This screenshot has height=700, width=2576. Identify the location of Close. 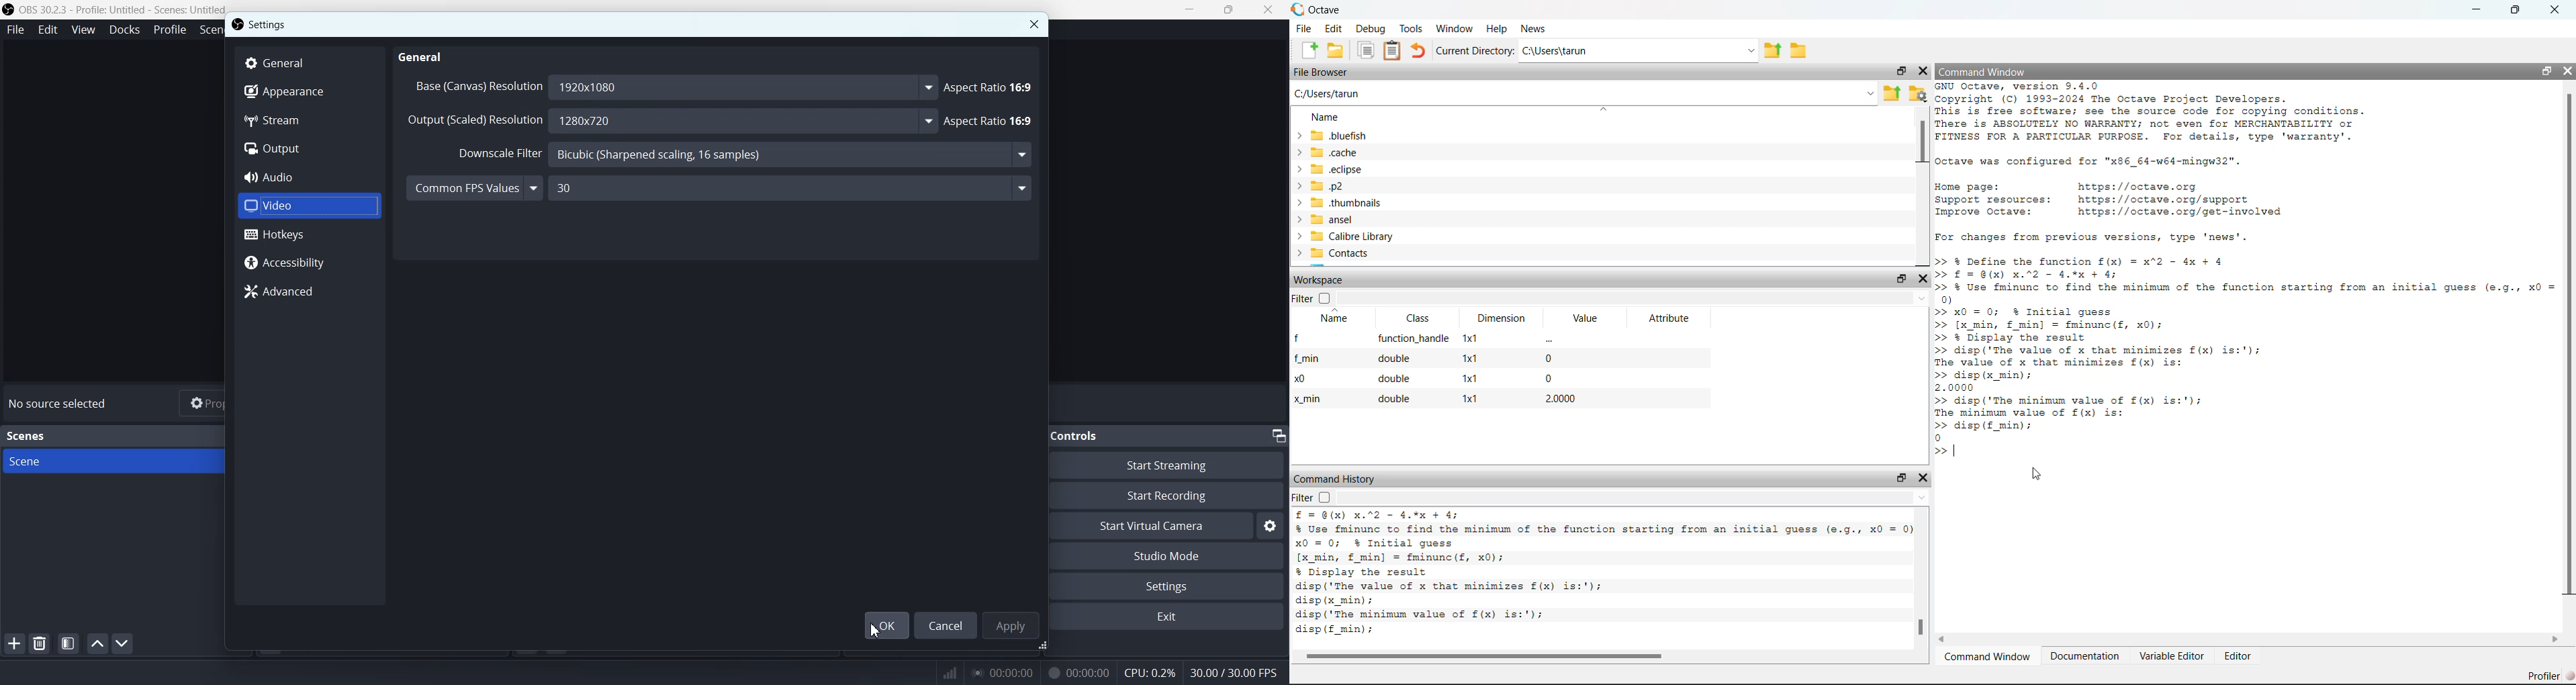
(1924, 277).